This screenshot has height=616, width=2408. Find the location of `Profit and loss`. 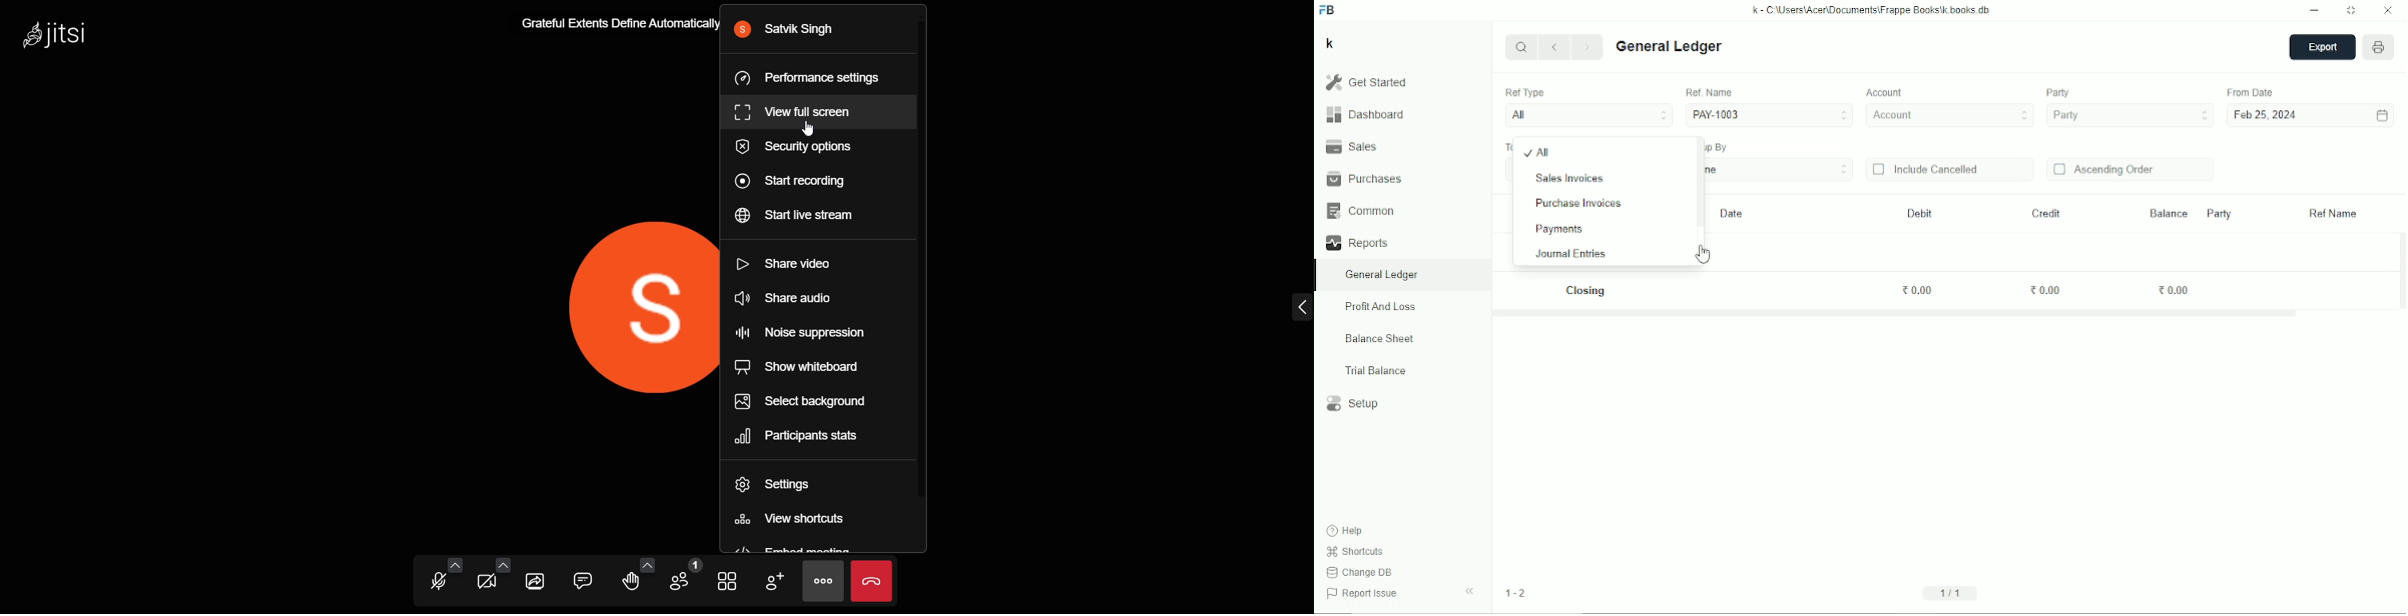

Profit and loss is located at coordinates (1380, 307).